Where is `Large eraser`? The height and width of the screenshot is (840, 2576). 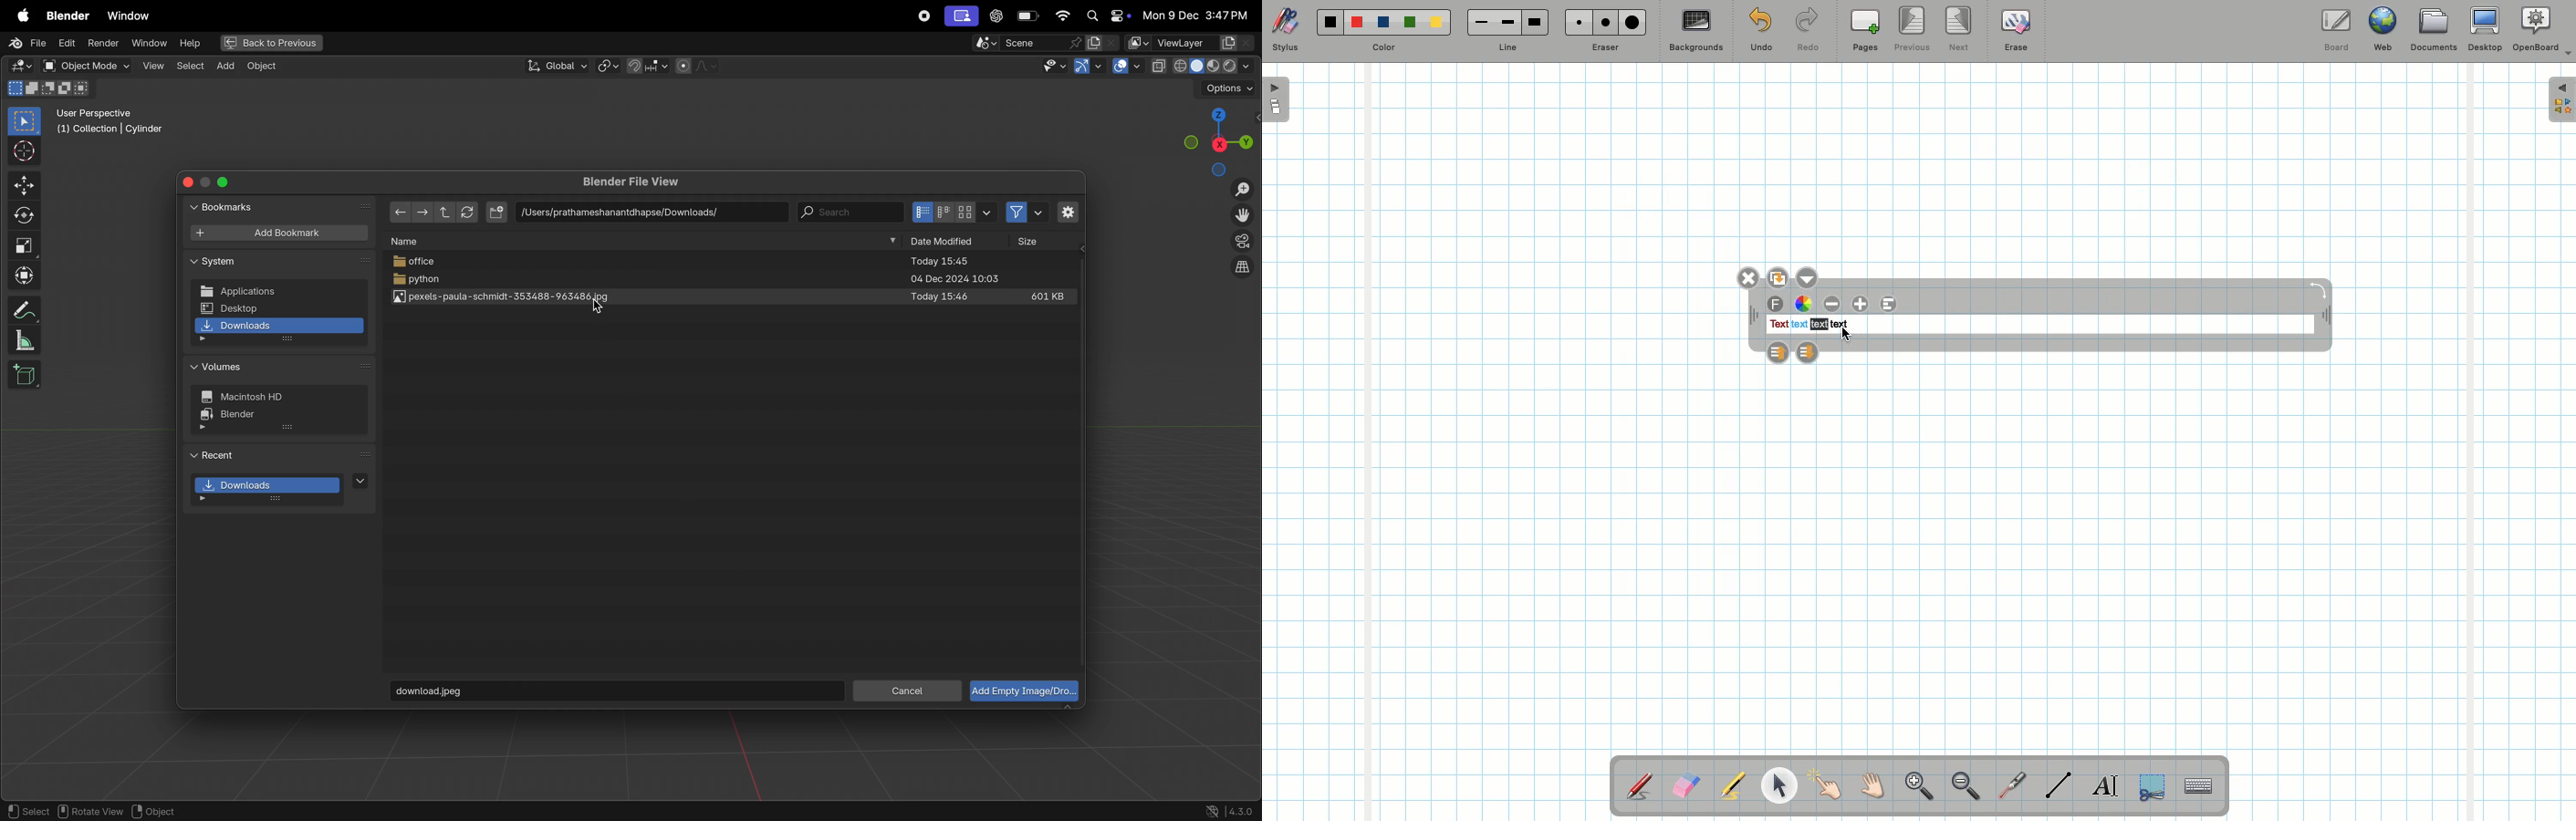
Large eraser is located at coordinates (1632, 22).